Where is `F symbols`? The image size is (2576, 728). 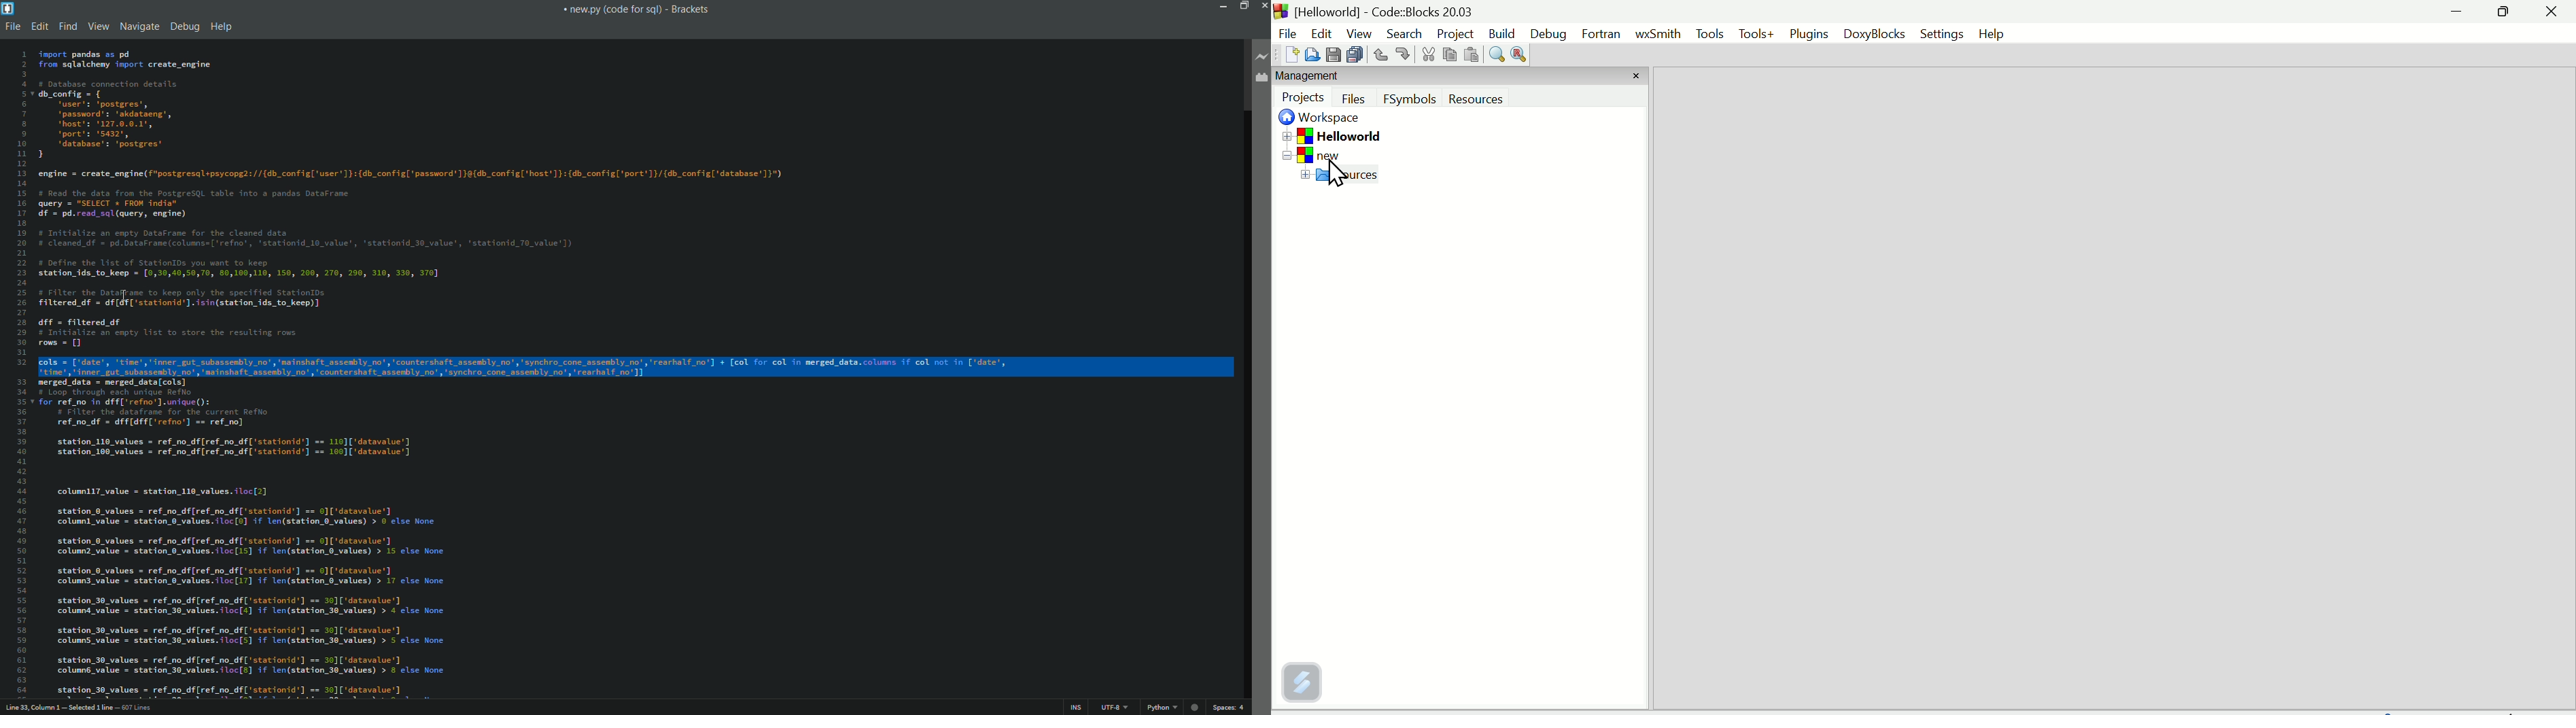
F symbols is located at coordinates (1410, 102).